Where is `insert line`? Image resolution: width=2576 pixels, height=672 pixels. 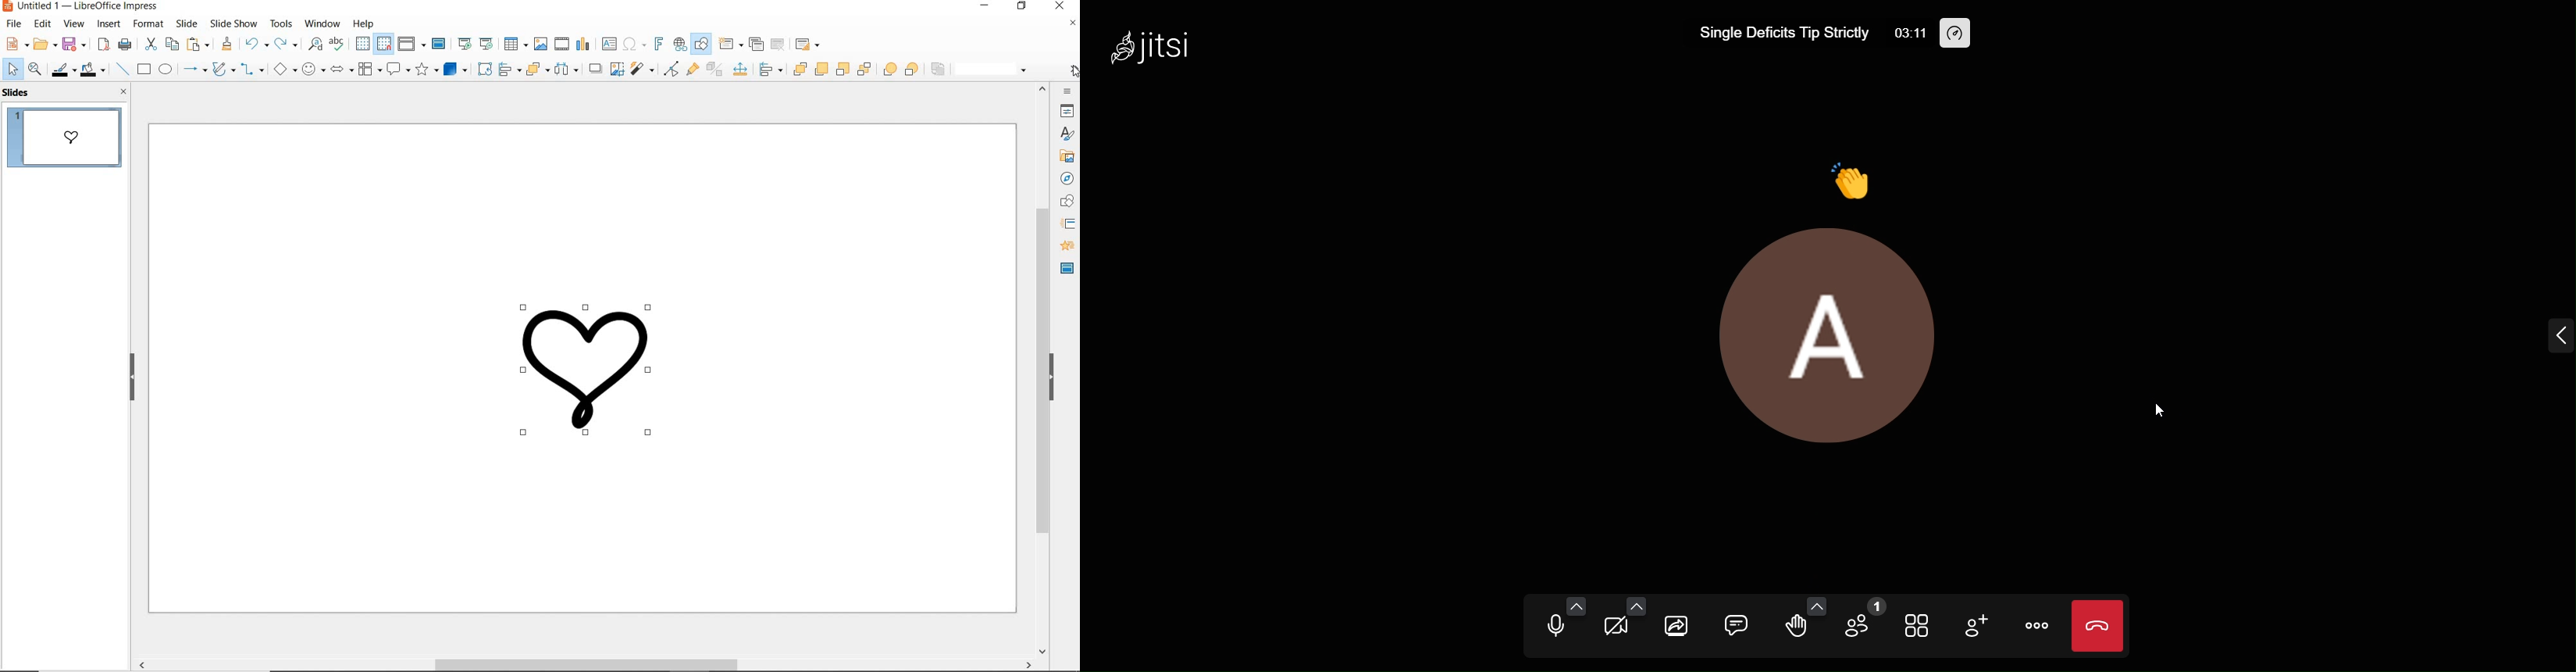
insert line is located at coordinates (122, 70).